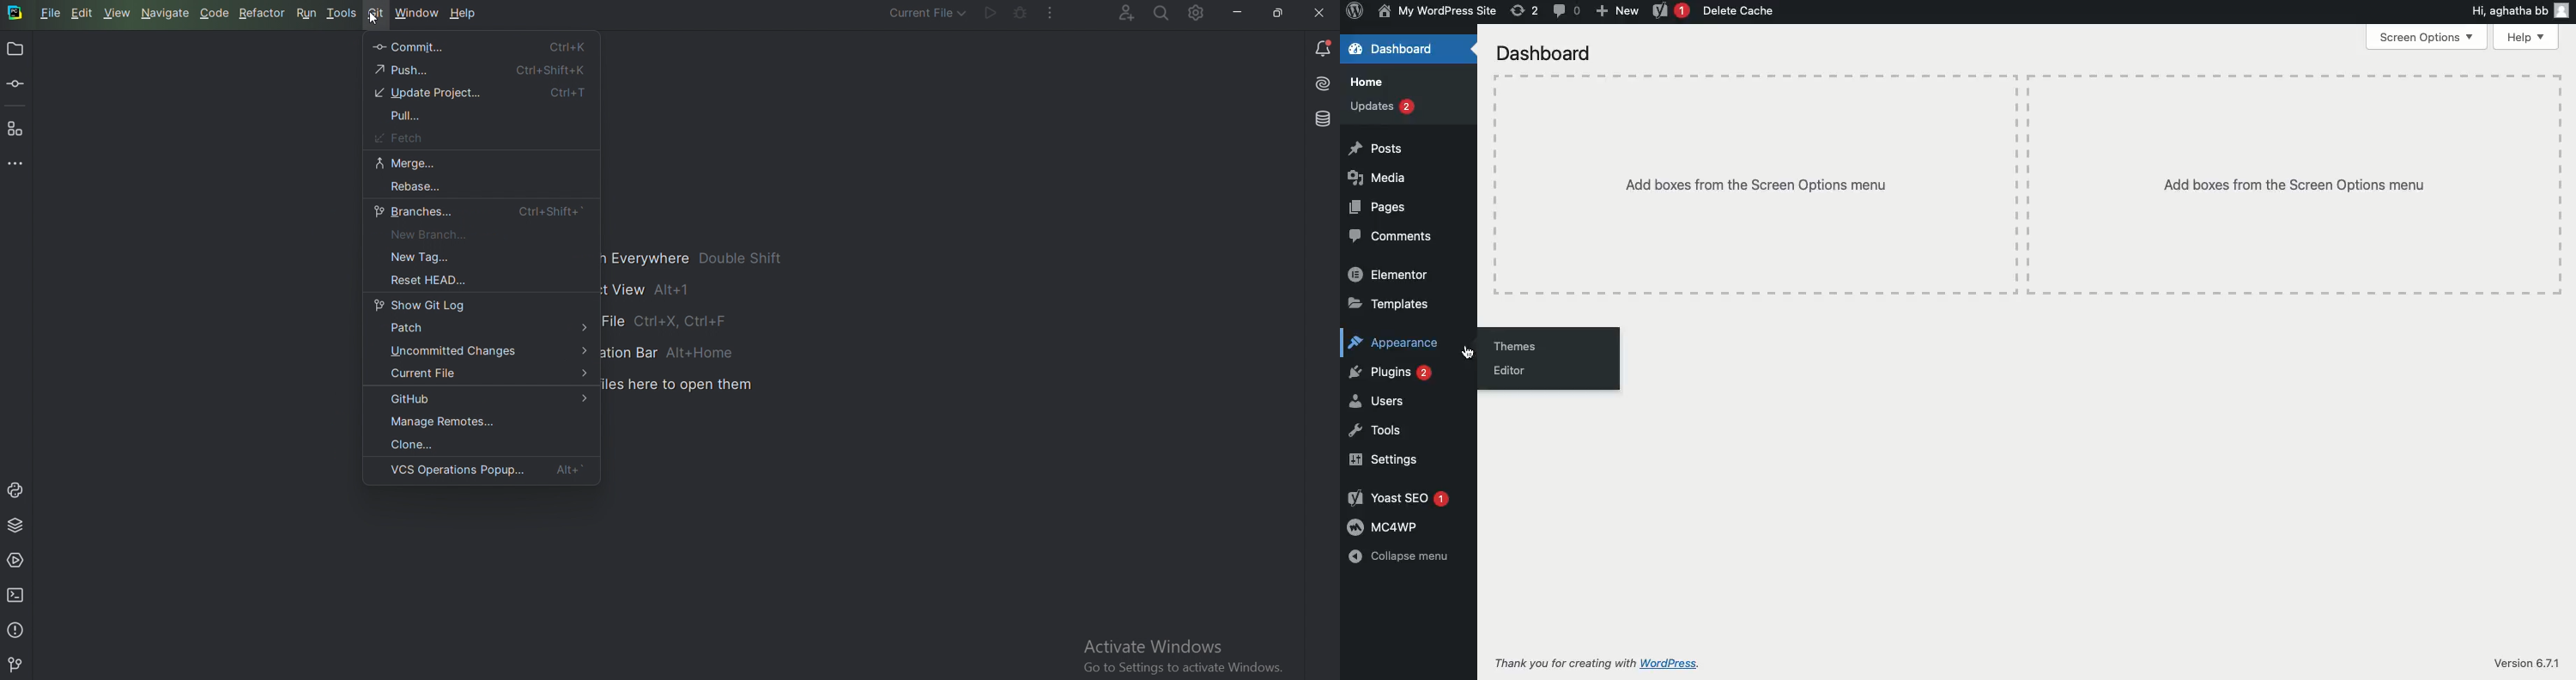  What do you see at coordinates (1470, 355) in the screenshot?
I see `cursor` at bounding box center [1470, 355].